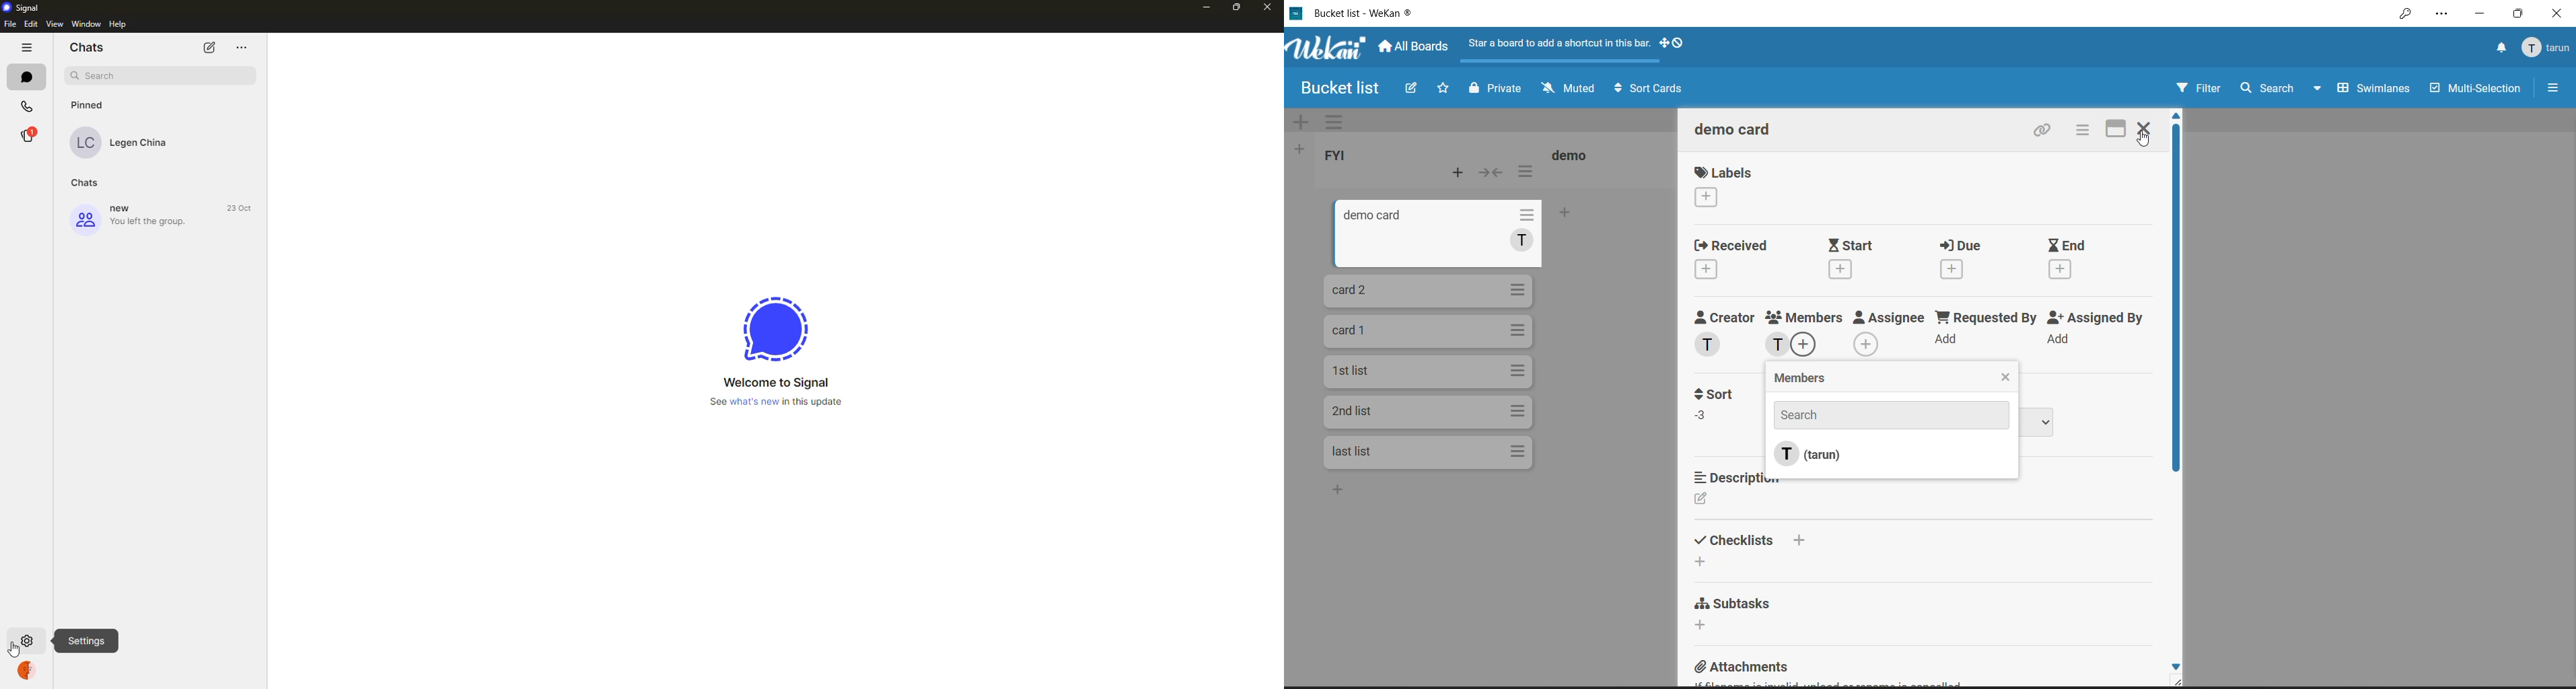 The width and height of the screenshot is (2576, 700). What do you see at coordinates (1522, 243) in the screenshot?
I see `text` at bounding box center [1522, 243].